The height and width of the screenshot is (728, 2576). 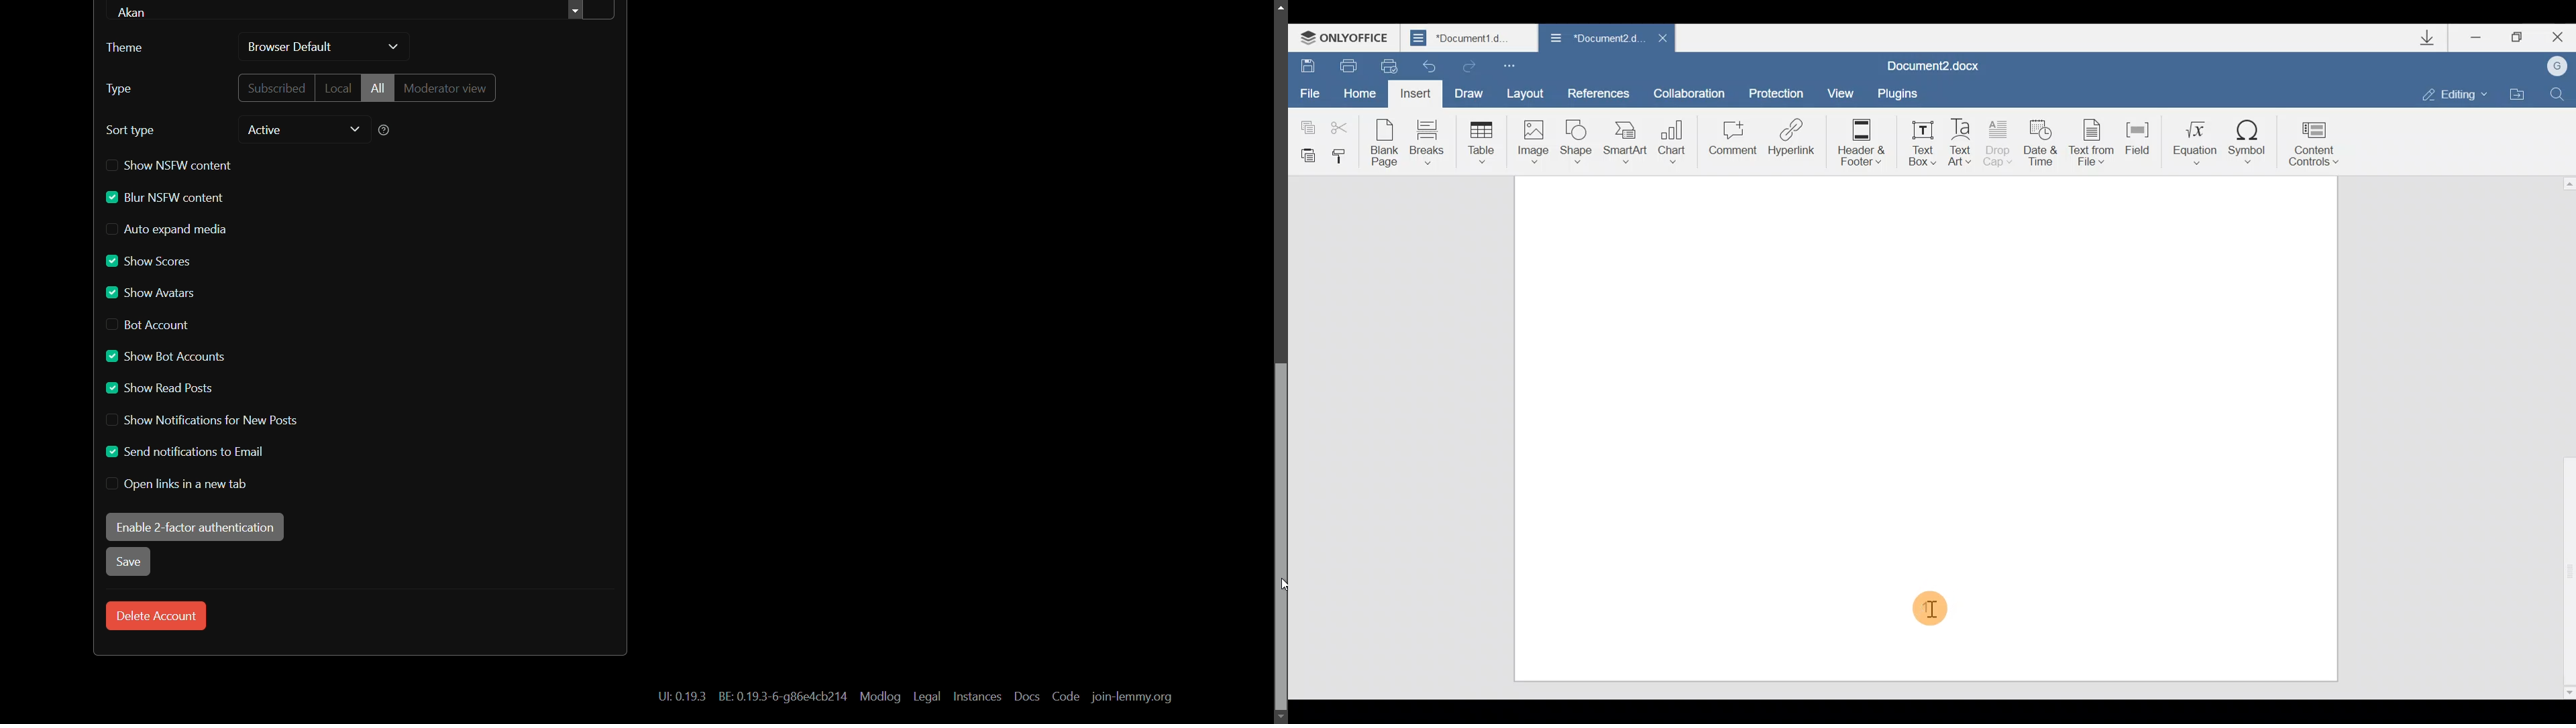 What do you see at coordinates (393, 48) in the screenshot?
I see `dropdown` at bounding box center [393, 48].